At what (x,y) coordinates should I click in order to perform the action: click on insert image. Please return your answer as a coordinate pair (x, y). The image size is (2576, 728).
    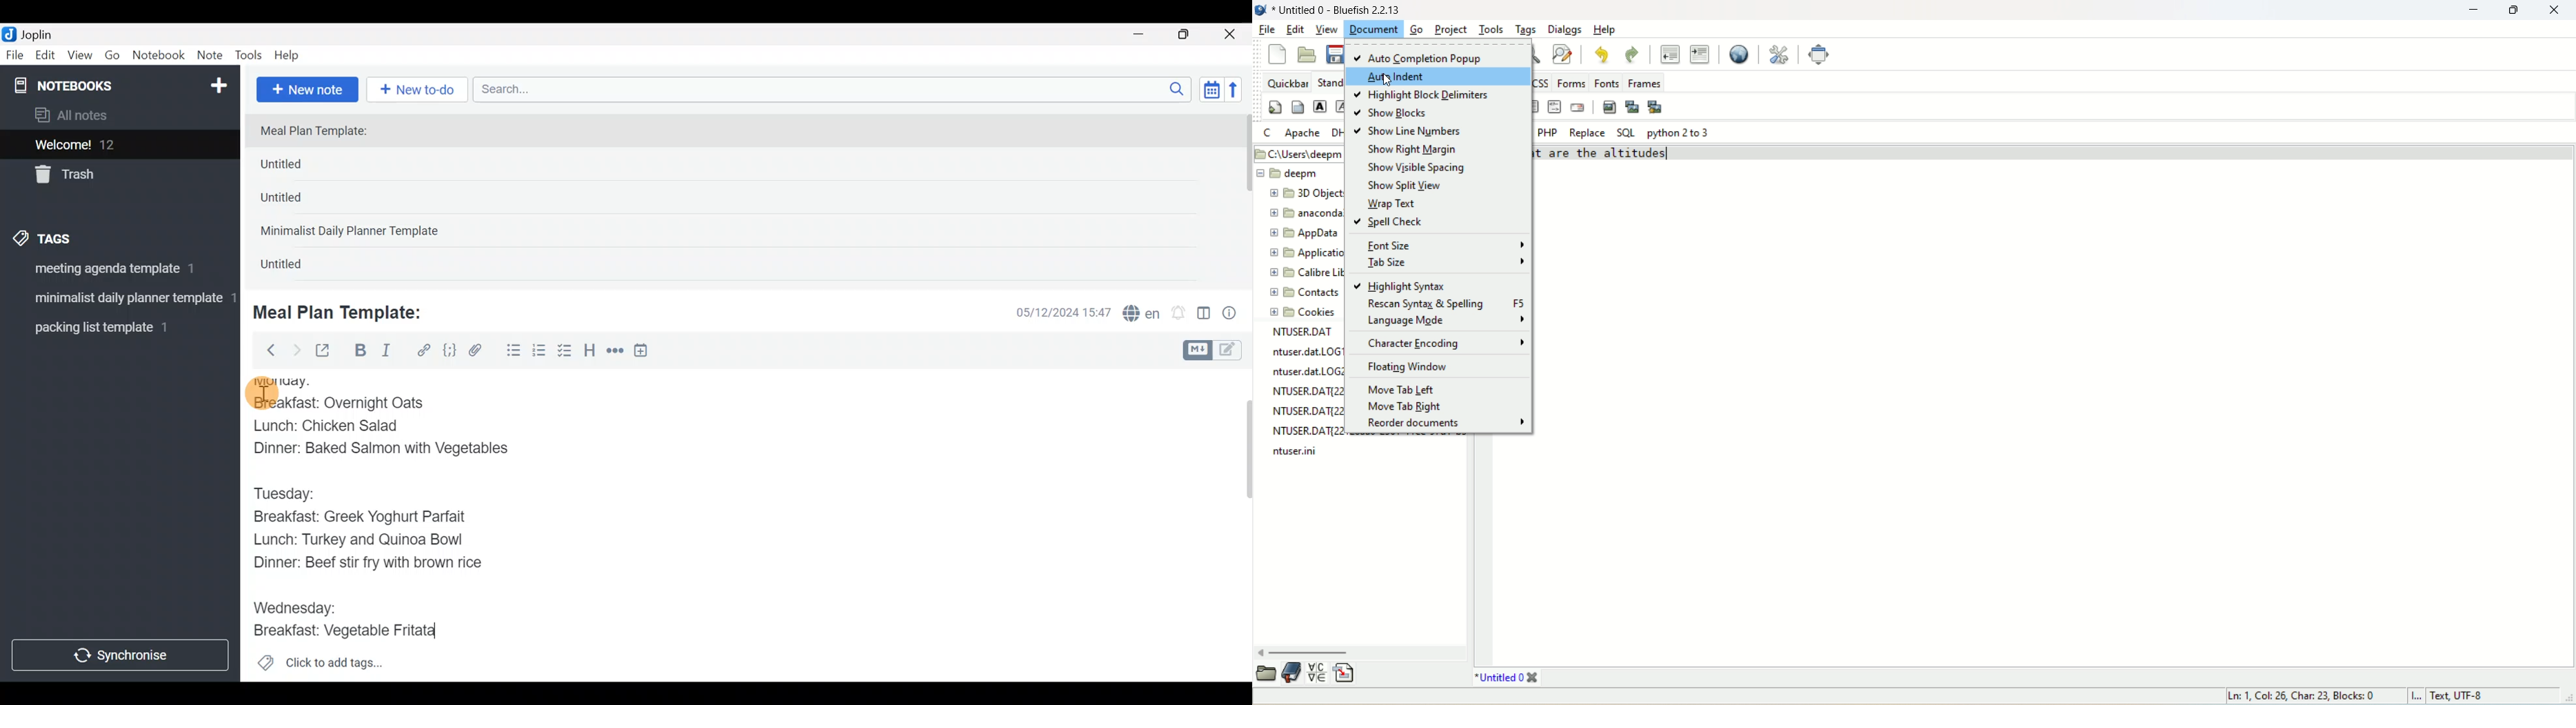
    Looking at the image, I should click on (1609, 107).